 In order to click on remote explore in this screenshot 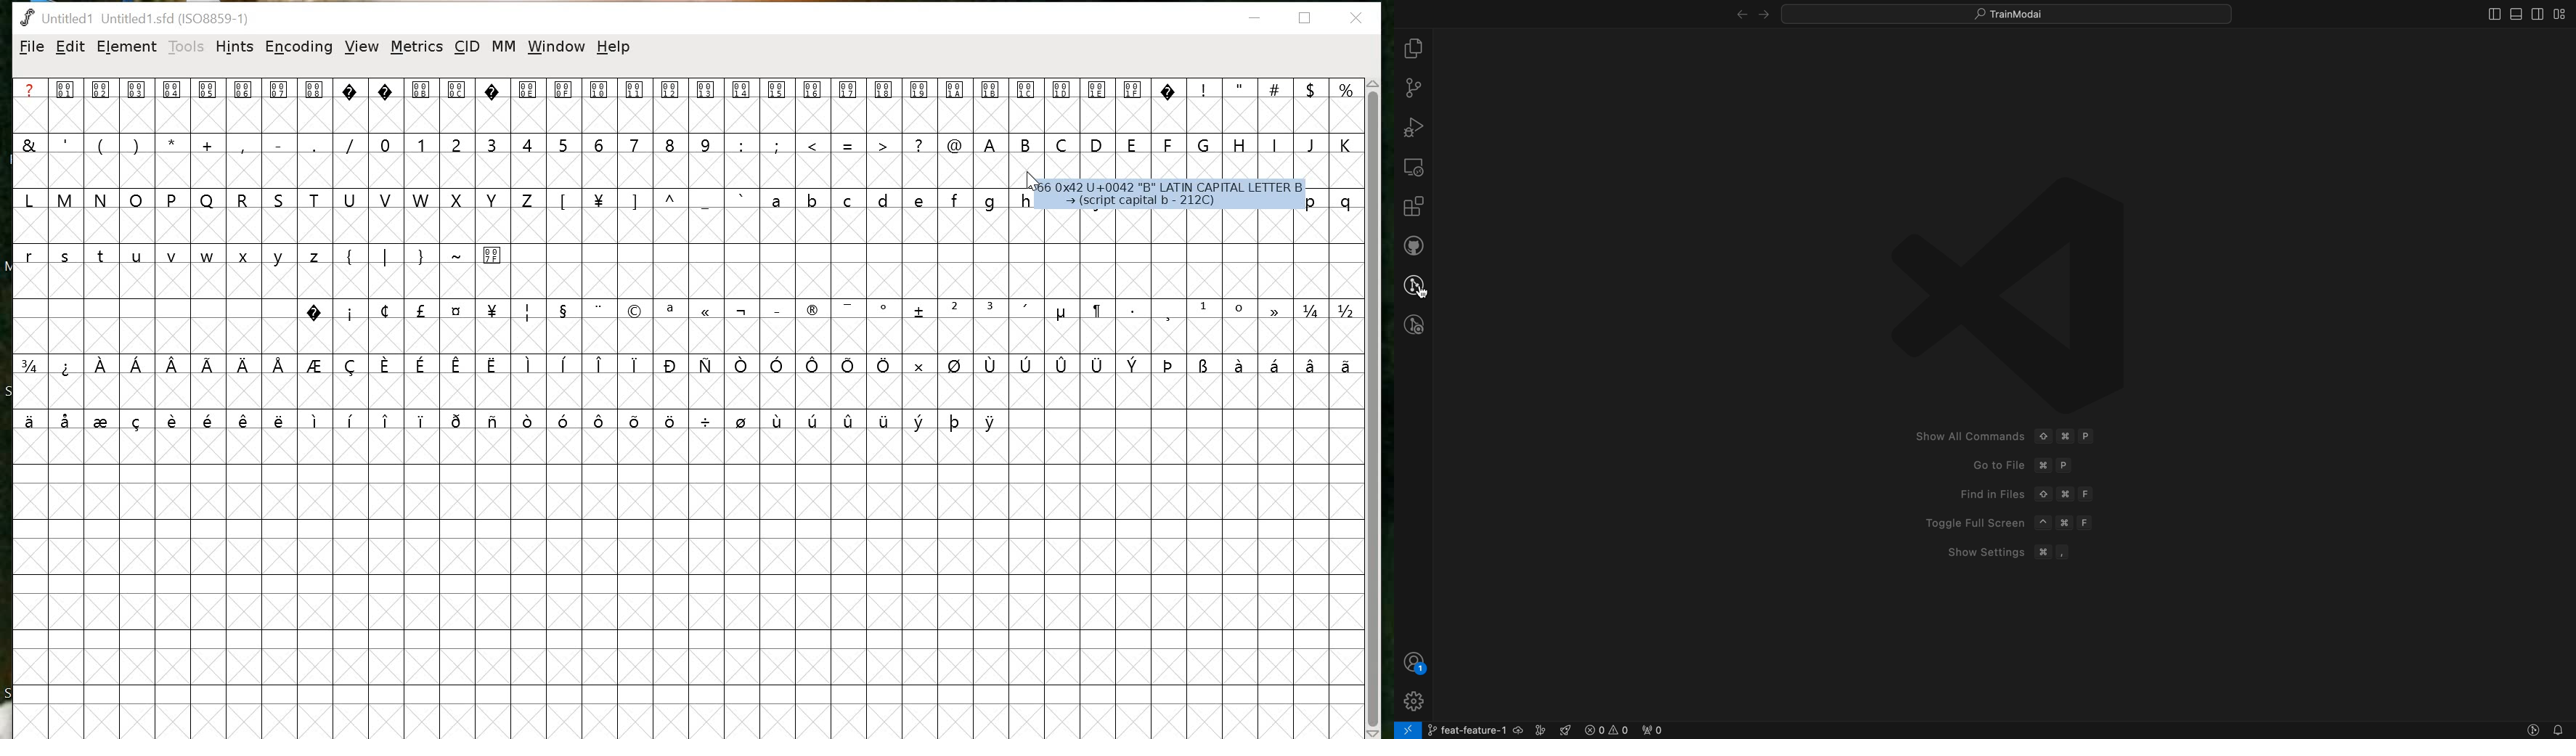, I will do `click(1415, 168)`.